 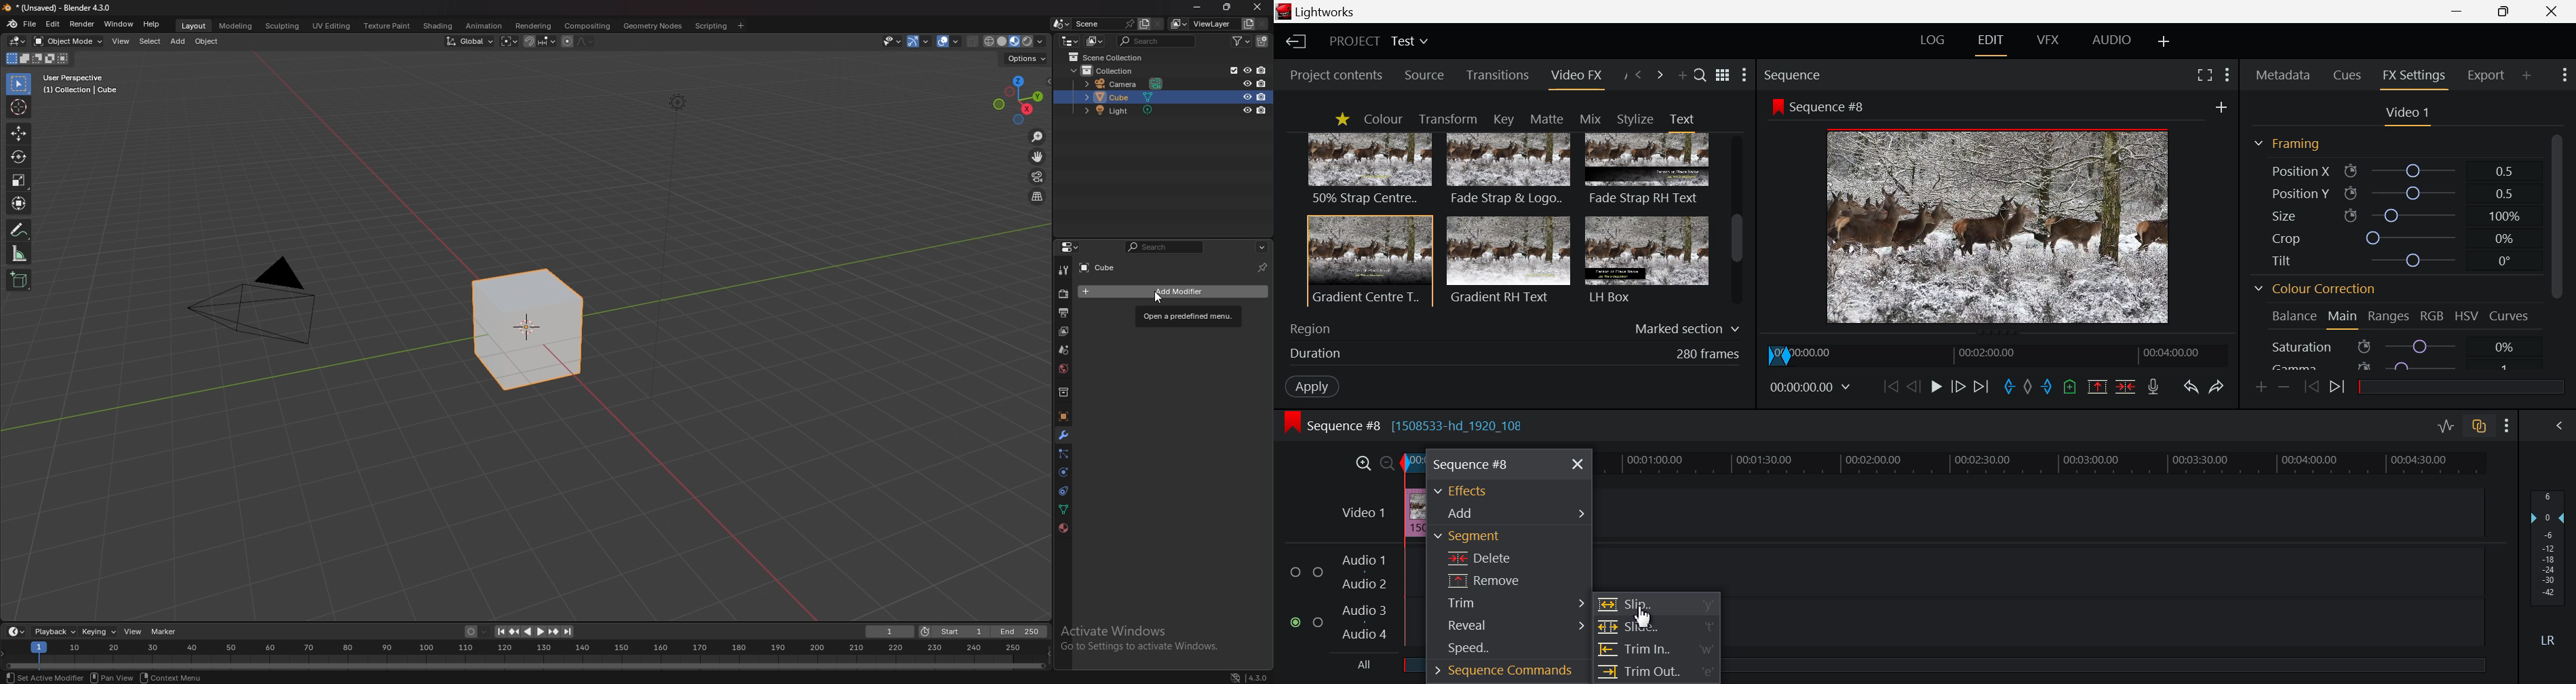 I want to click on Show Audio Mix, so click(x=2562, y=426).